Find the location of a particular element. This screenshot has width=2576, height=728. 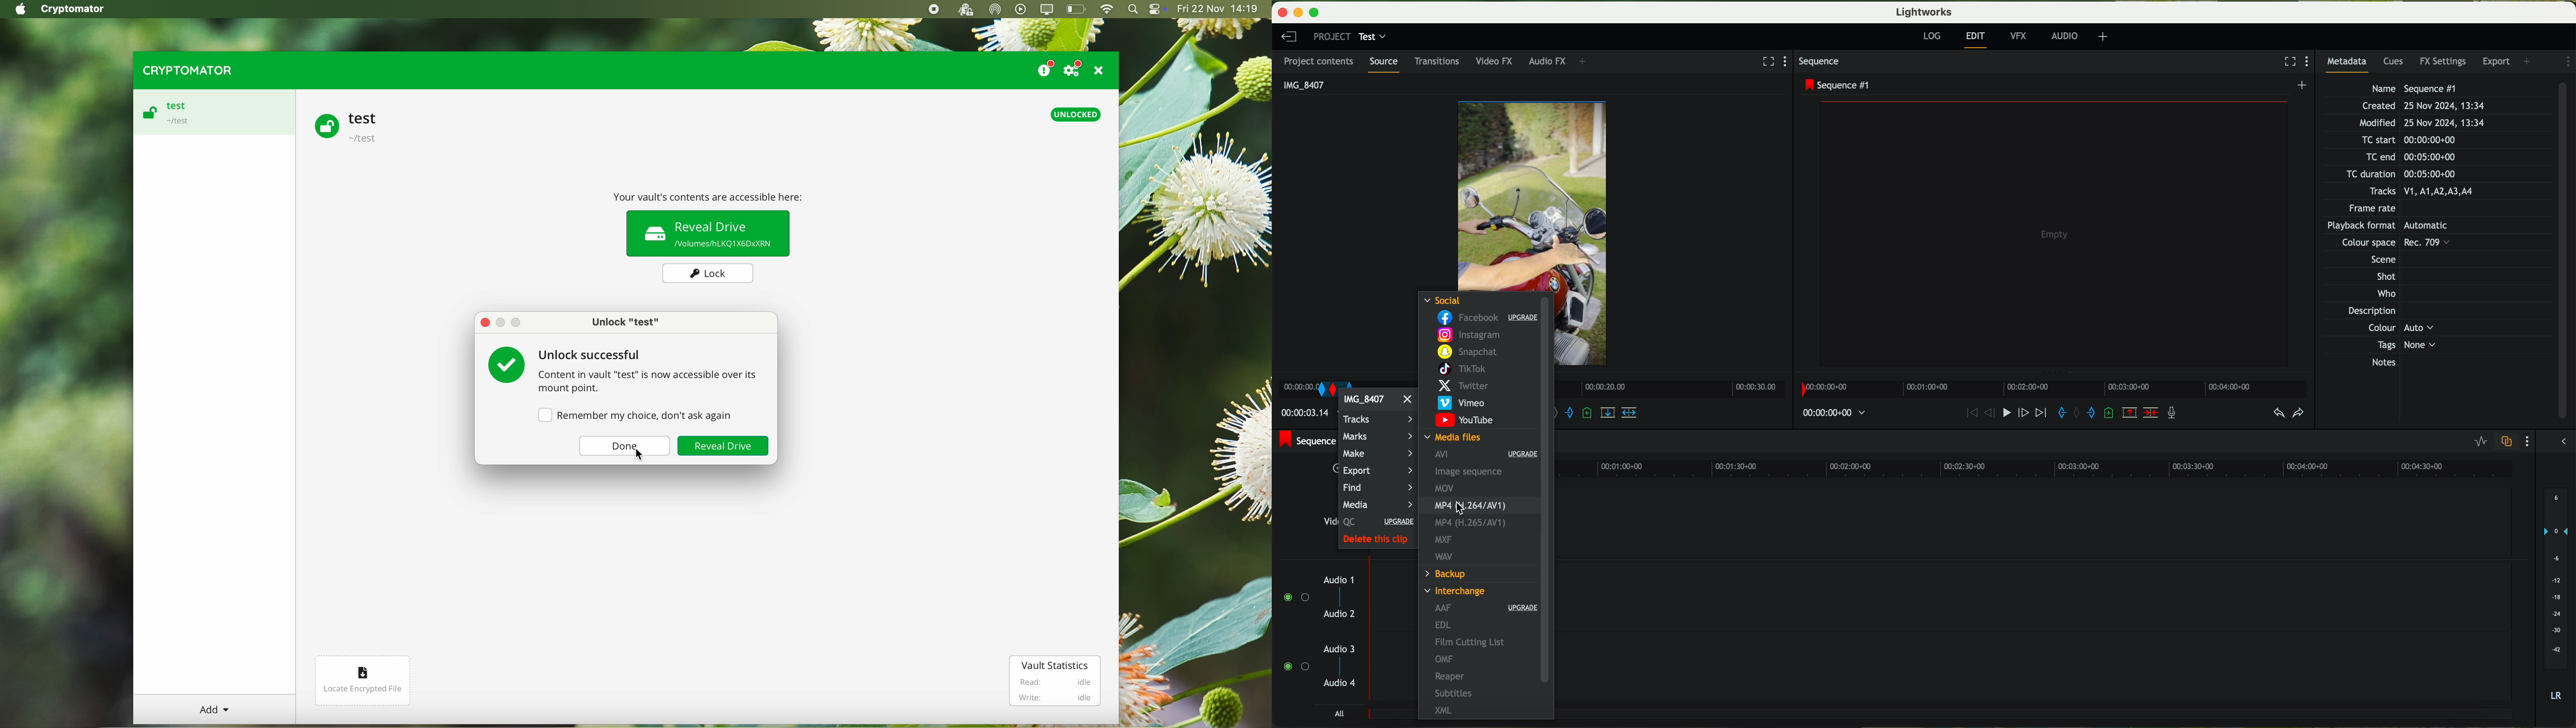

tracks is located at coordinates (1376, 420).